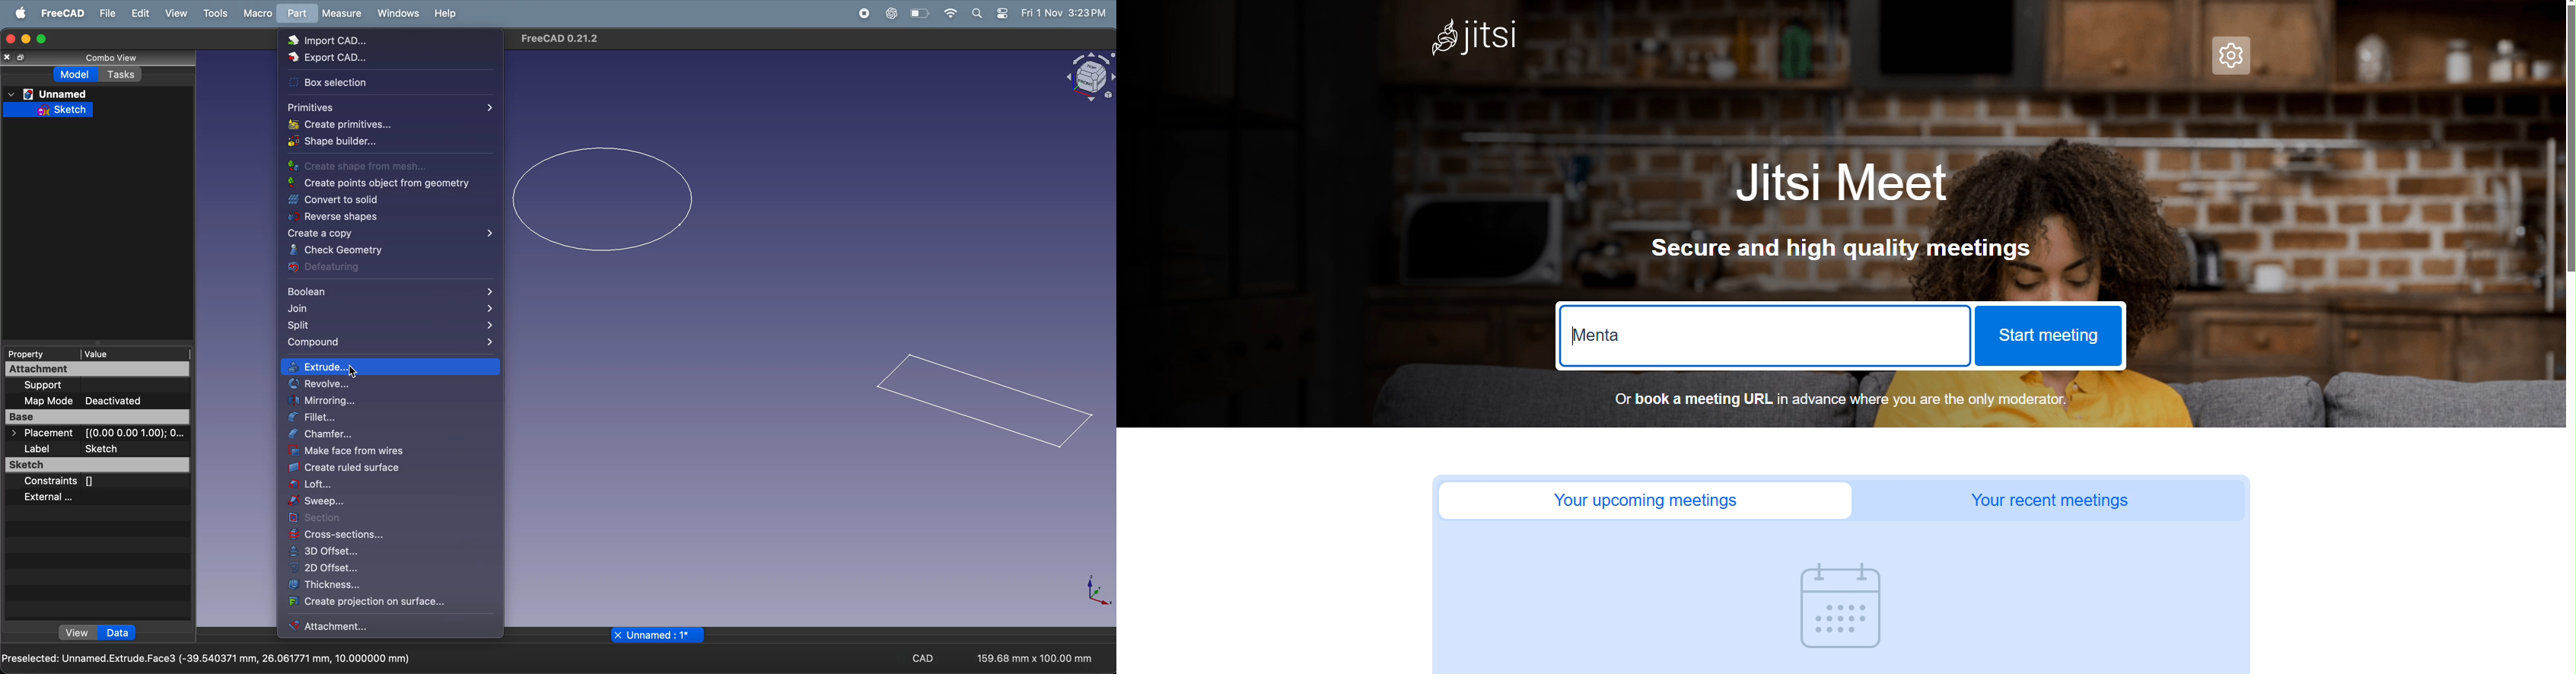  Describe the element at coordinates (358, 567) in the screenshot. I see `2D offset...` at that location.